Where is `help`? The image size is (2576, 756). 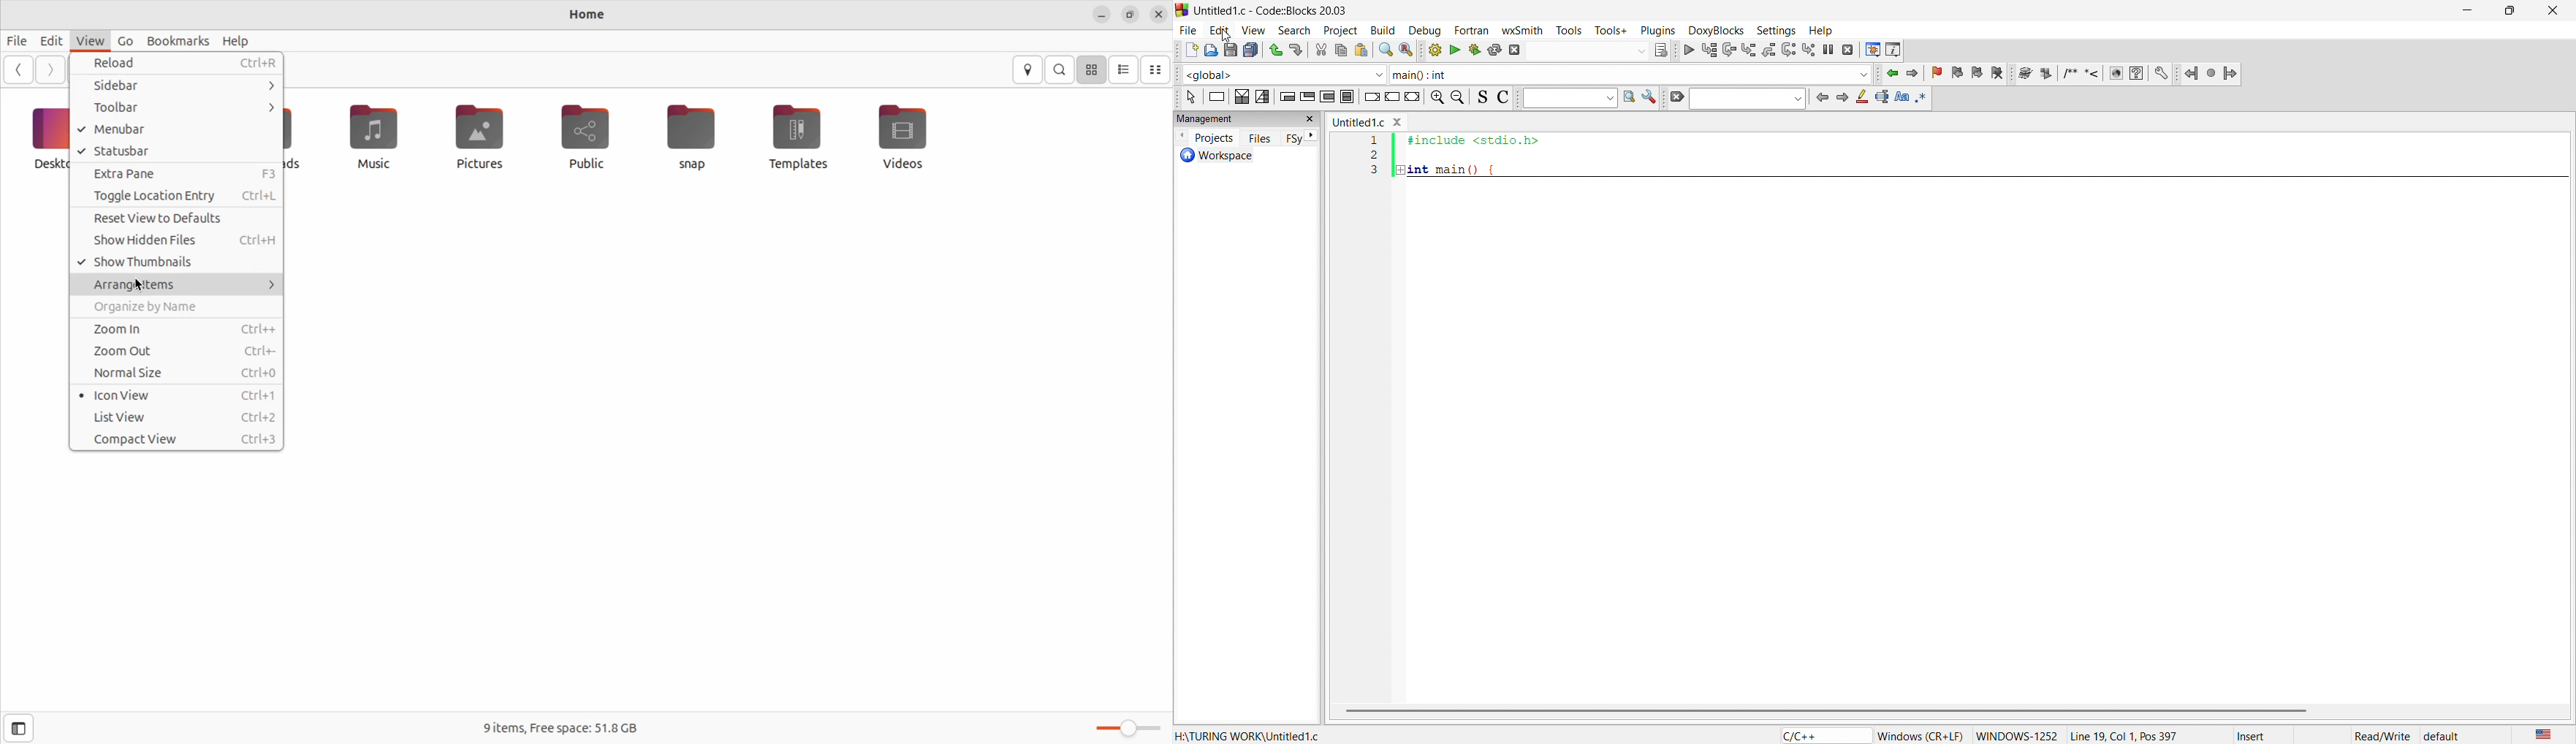 help is located at coordinates (2136, 73).